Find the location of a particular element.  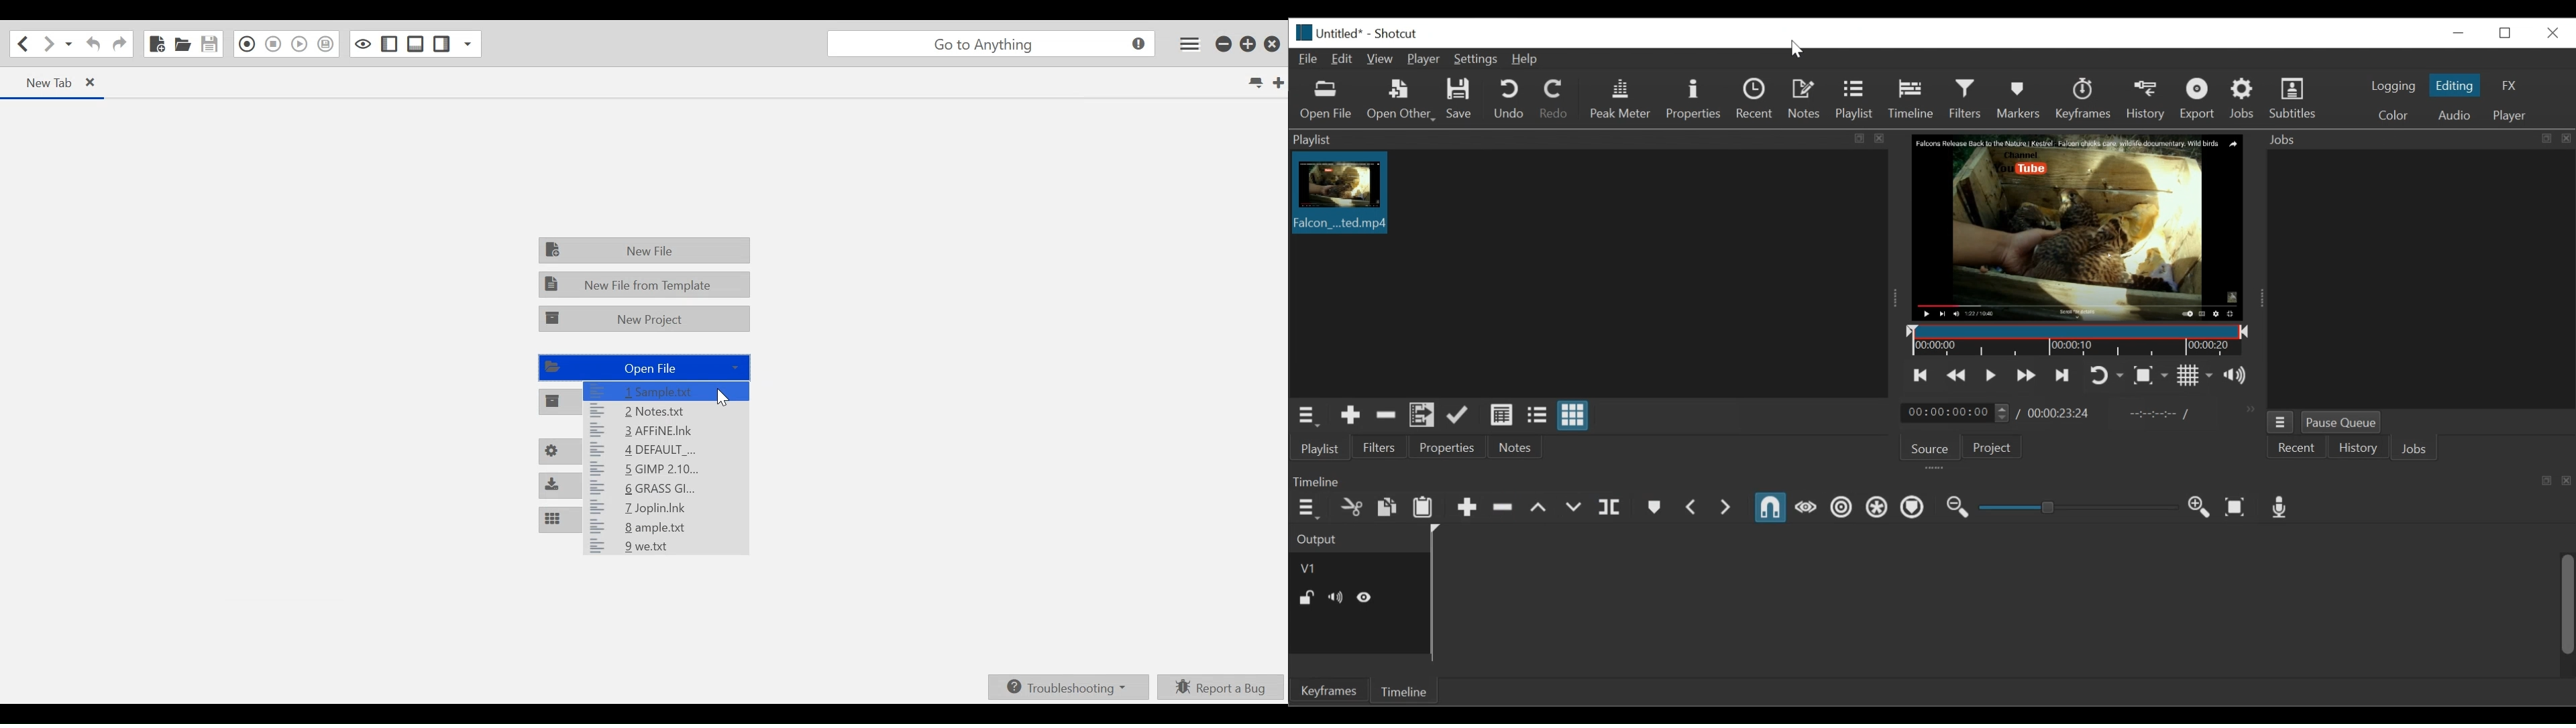

Playlist is located at coordinates (1855, 100).